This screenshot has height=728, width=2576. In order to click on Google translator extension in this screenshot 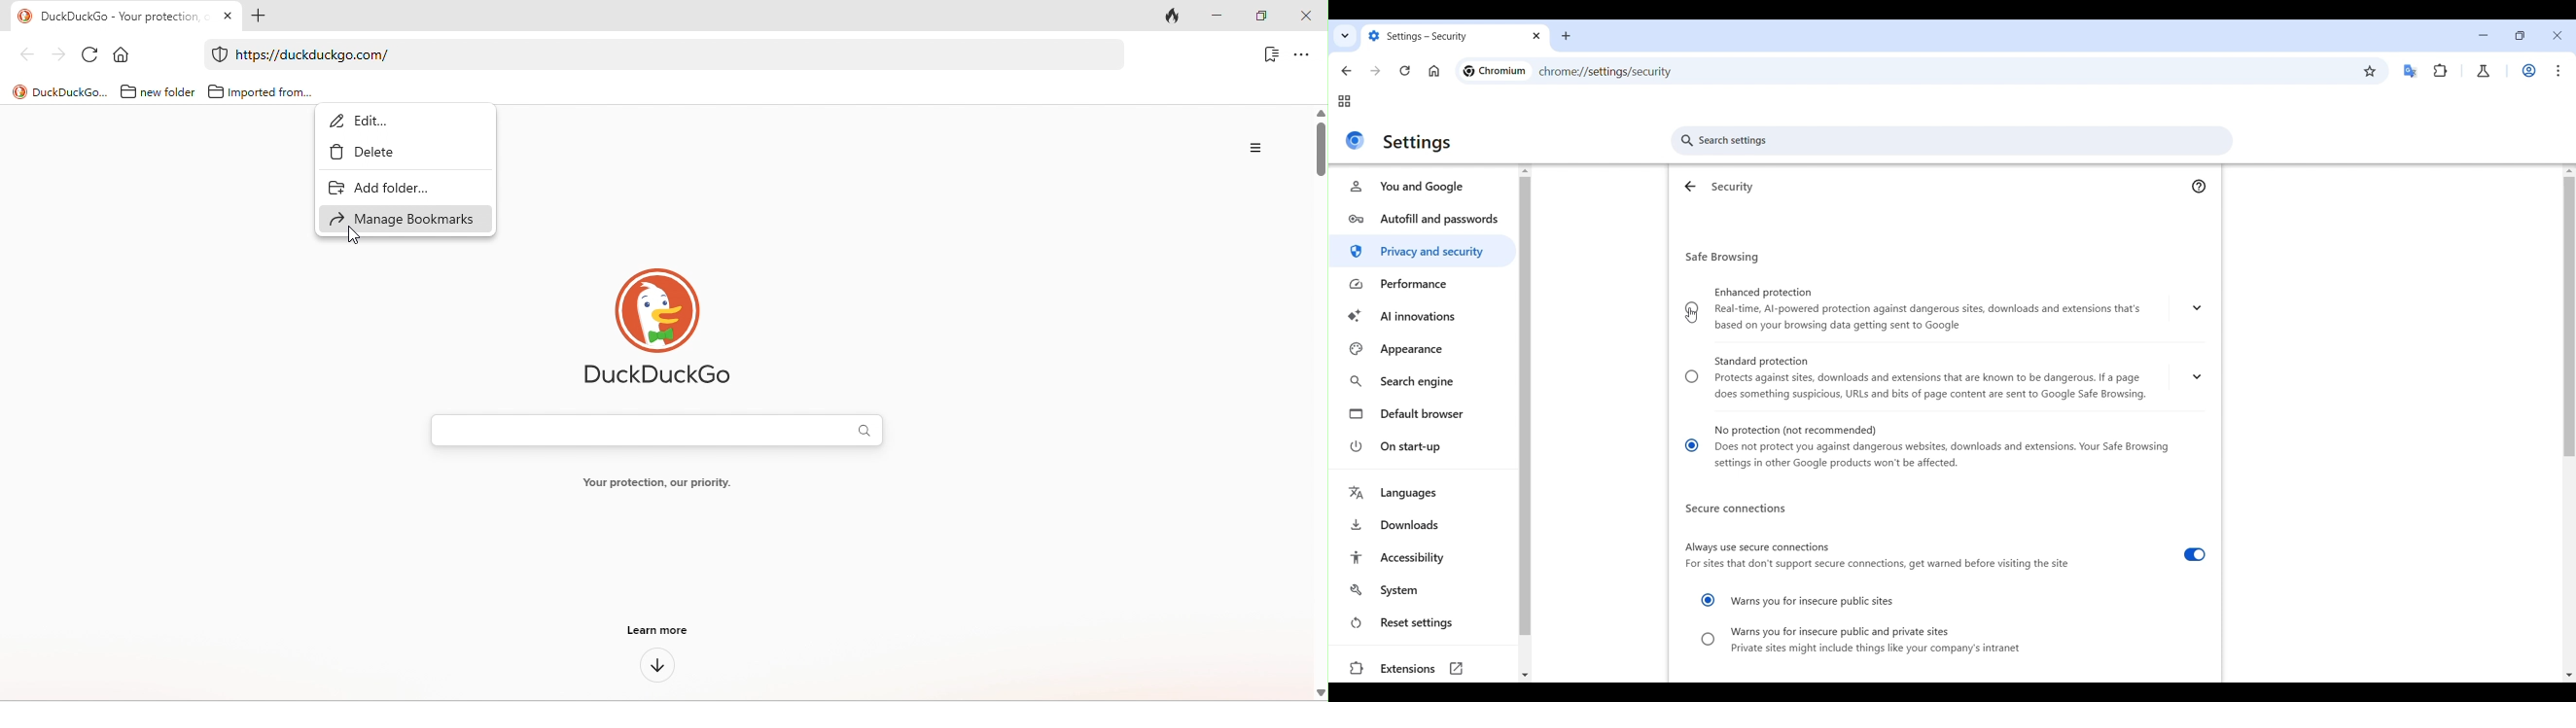, I will do `click(2411, 72)`.